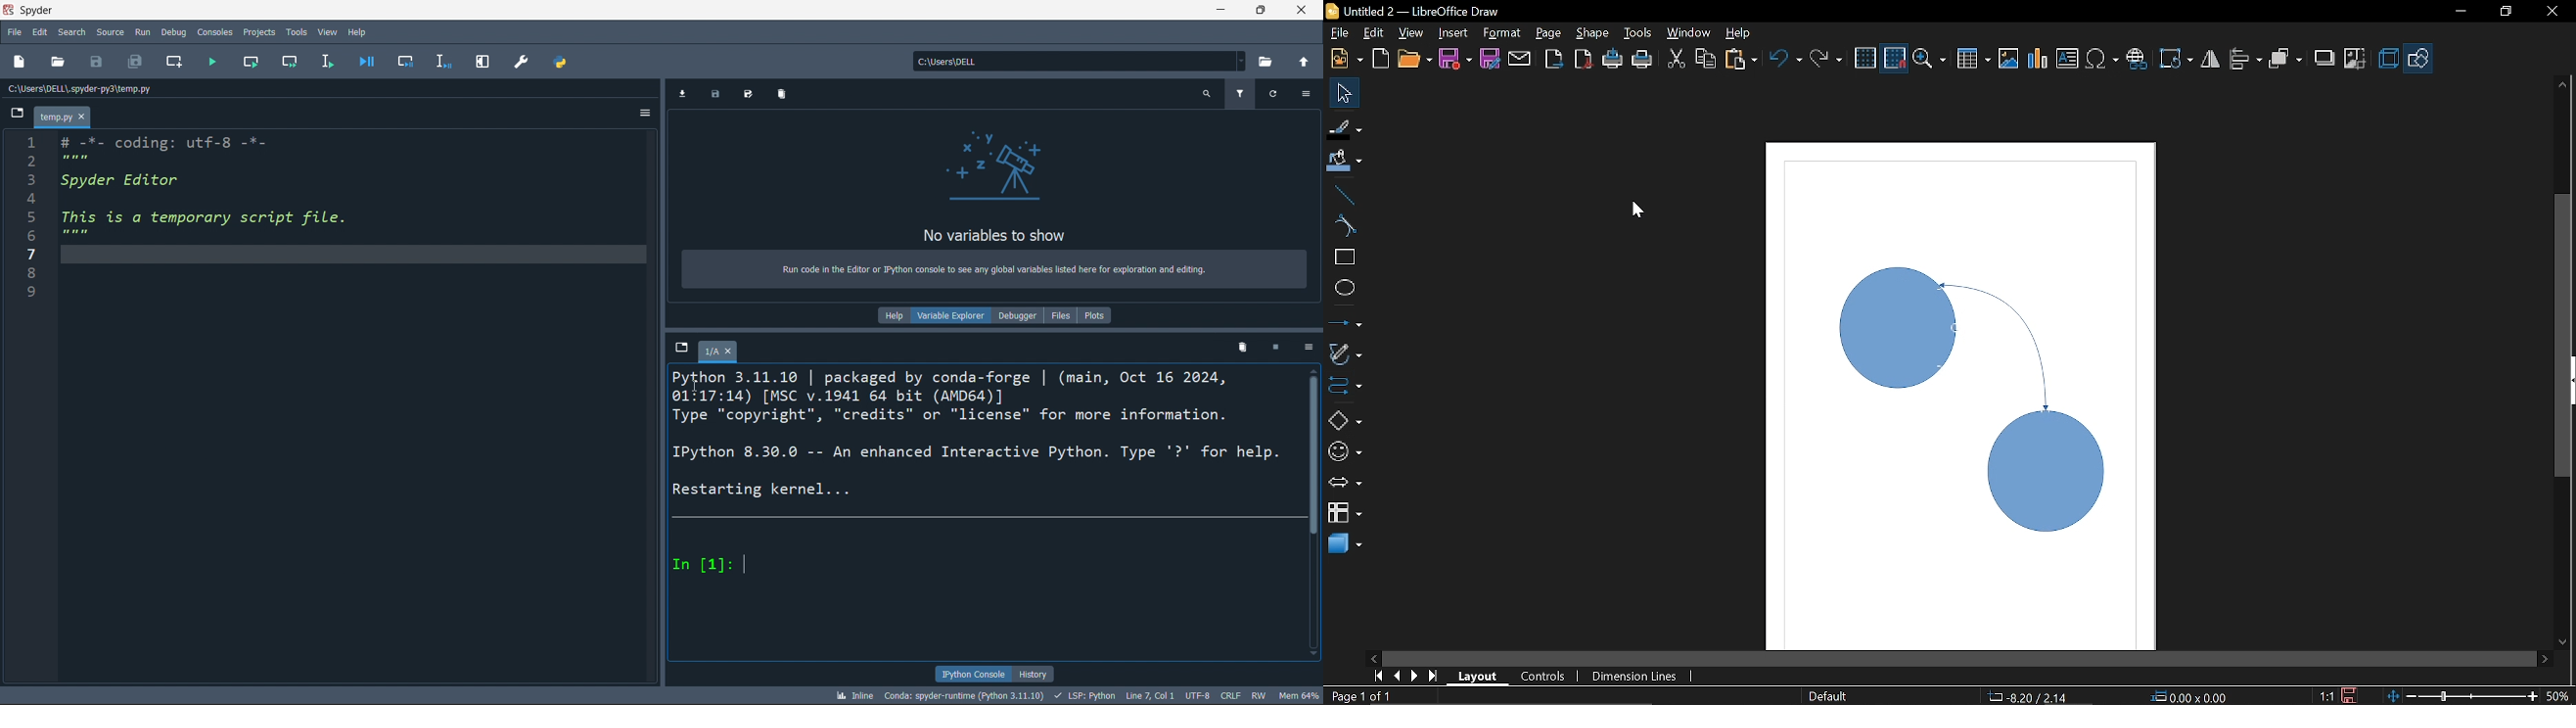 The width and height of the screenshot is (2576, 728). Describe the element at coordinates (1346, 129) in the screenshot. I see `Fill line` at that location.